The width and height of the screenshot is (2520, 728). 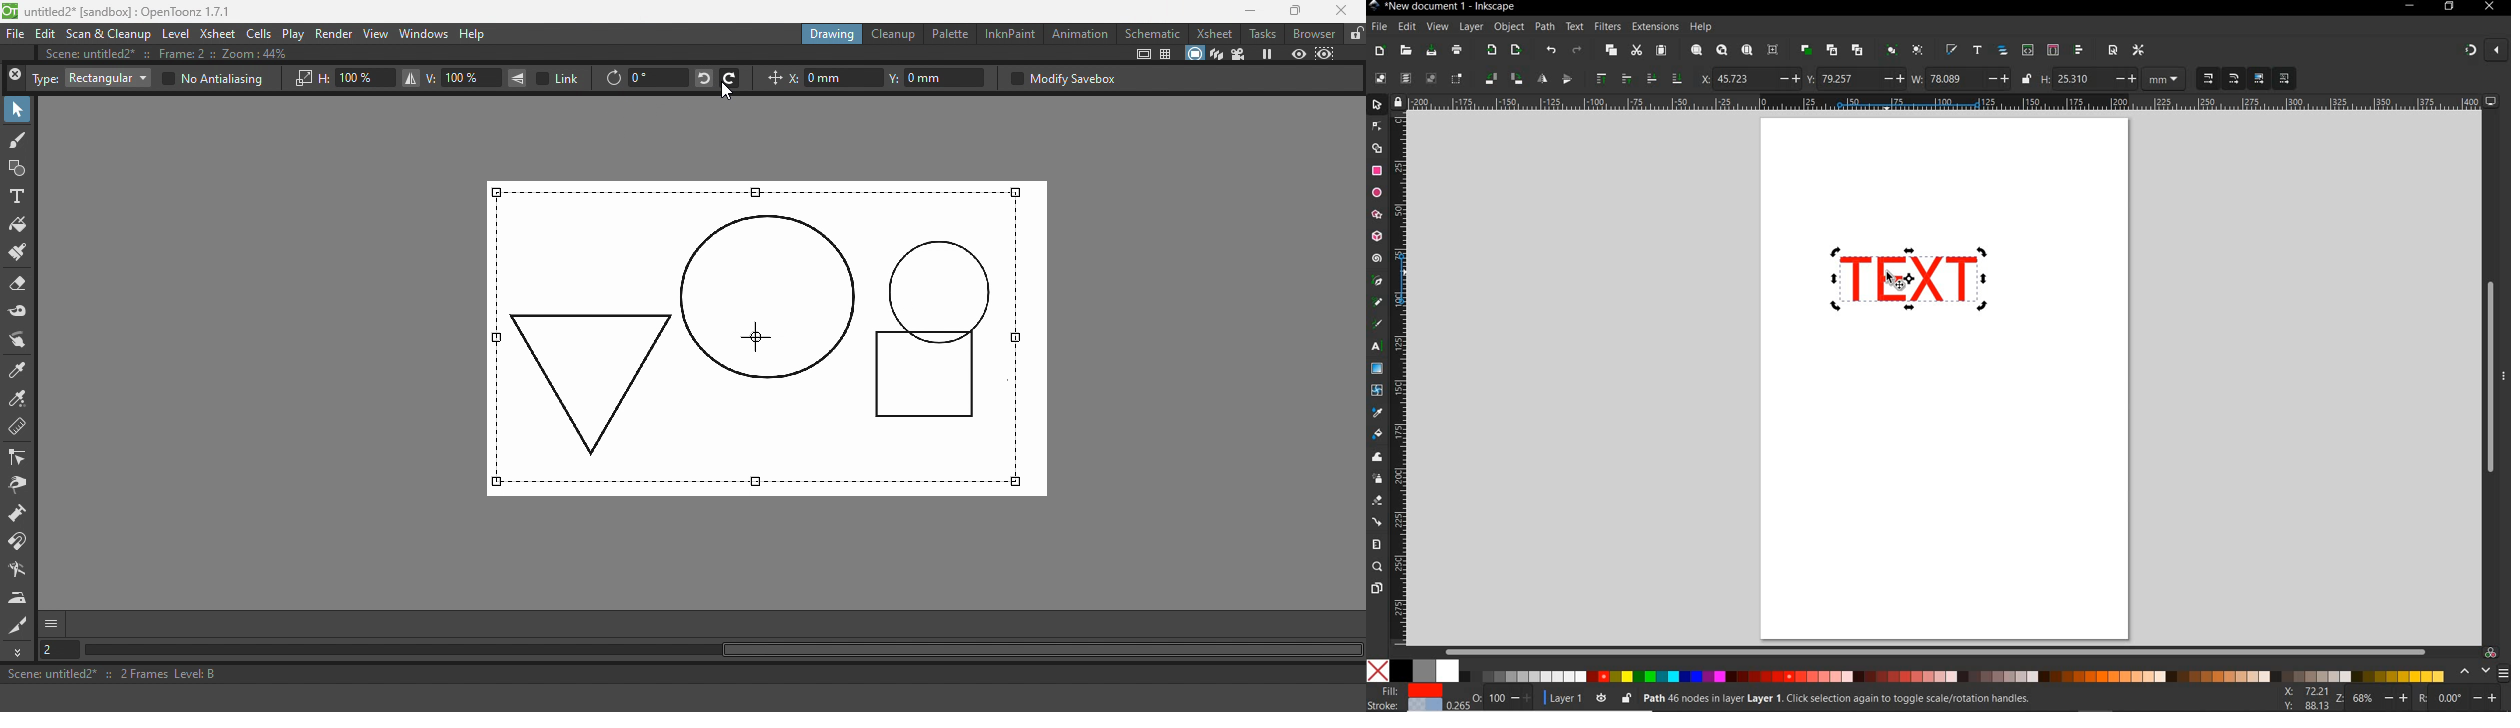 I want to click on ELLIPSE TOOL, so click(x=1378, y=194).